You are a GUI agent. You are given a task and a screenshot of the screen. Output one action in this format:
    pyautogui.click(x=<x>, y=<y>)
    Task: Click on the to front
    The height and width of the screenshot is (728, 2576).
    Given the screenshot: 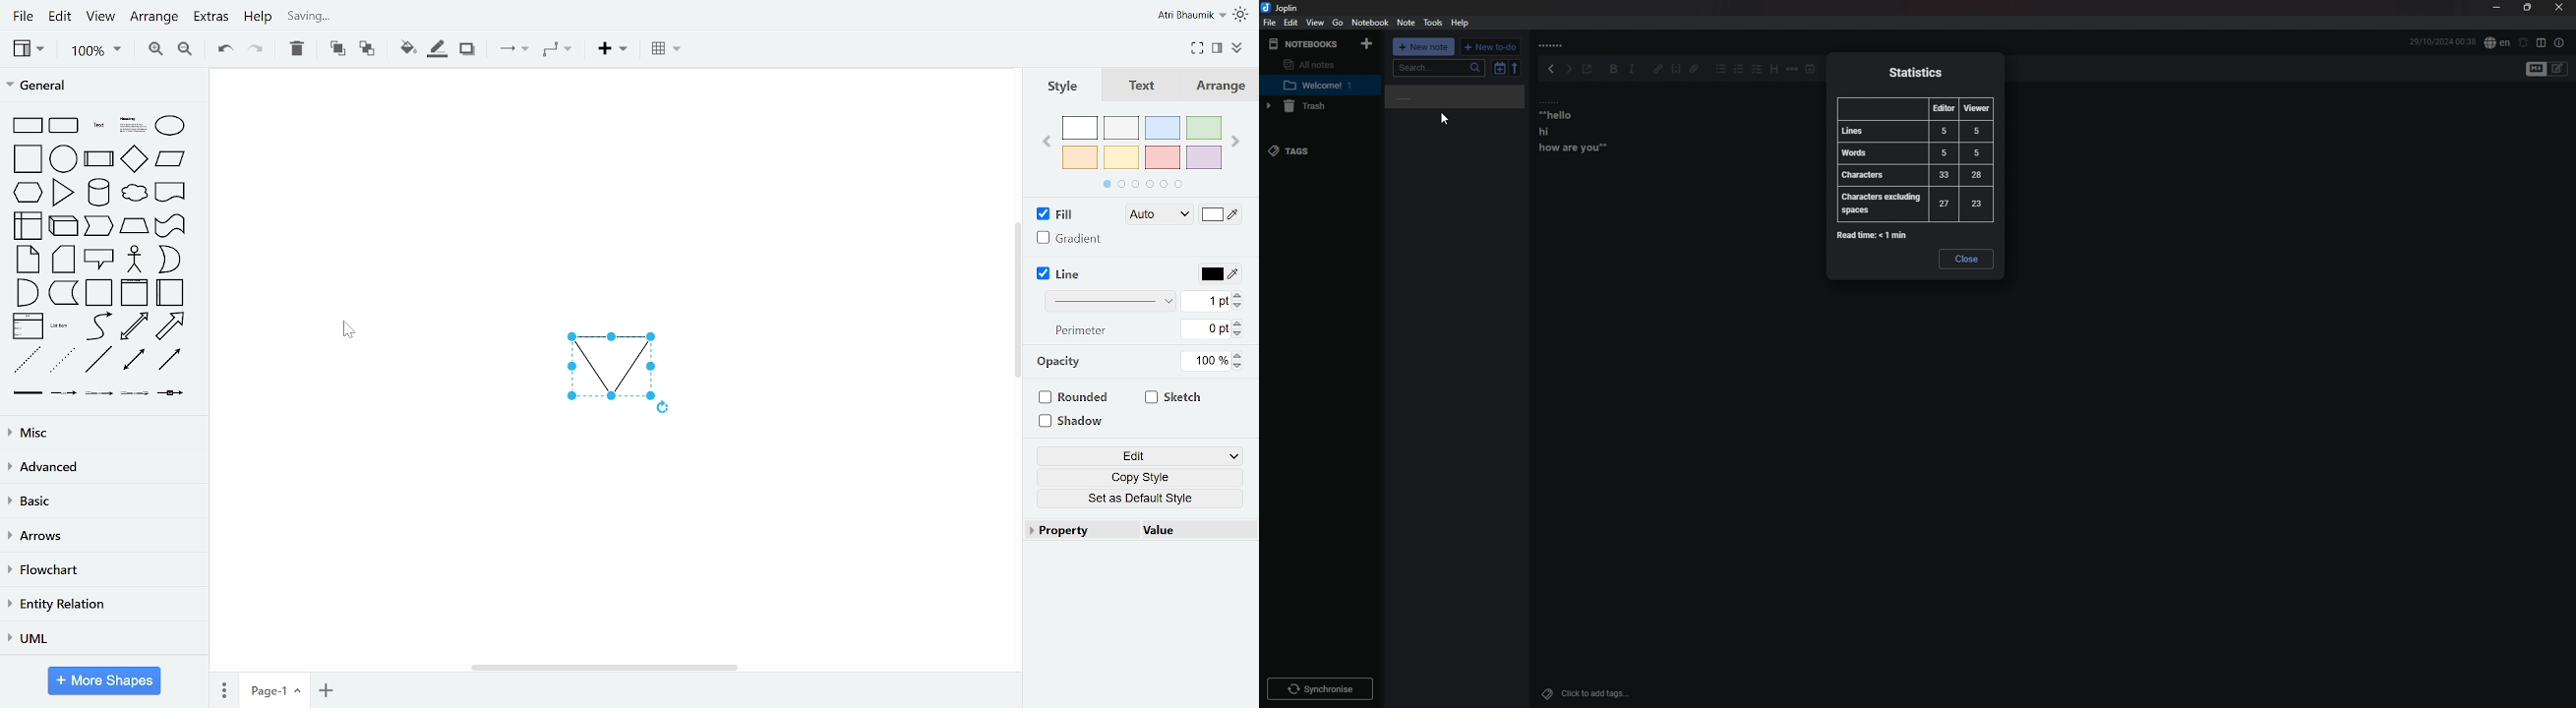 What is the action you would take?
    pyautogui.click(x=335, y=48)
    